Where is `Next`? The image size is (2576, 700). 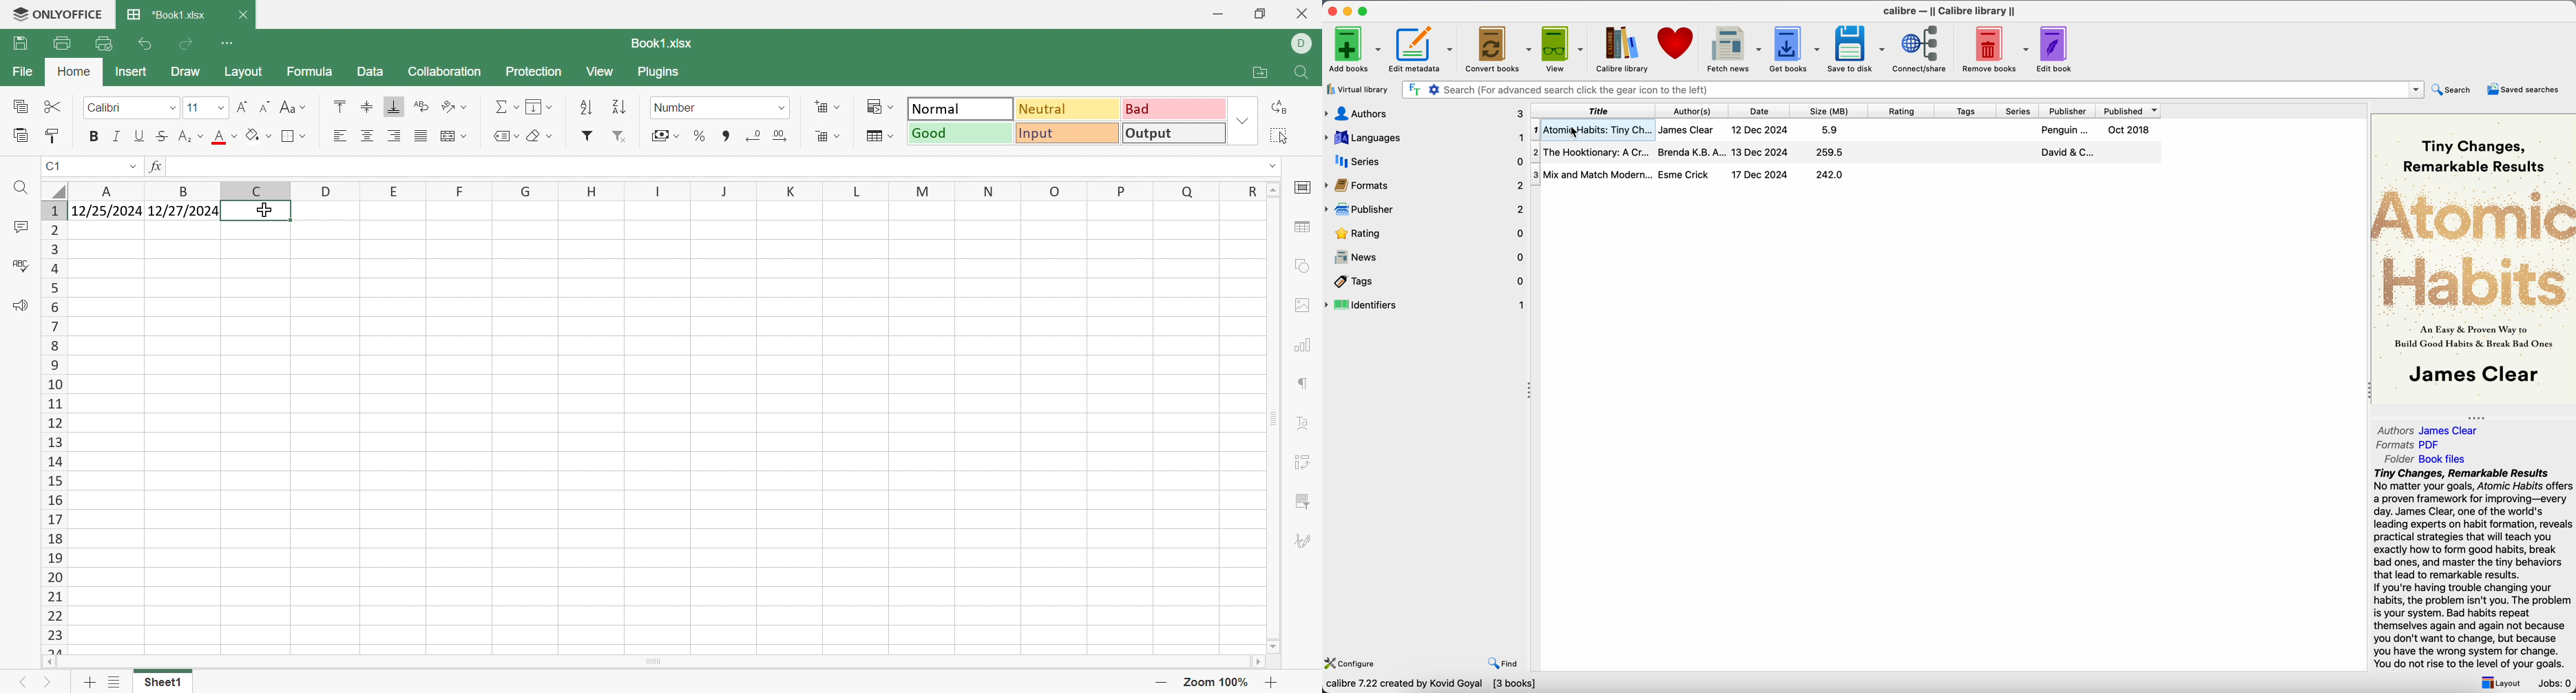 Next is located at coordinates (48, 680).